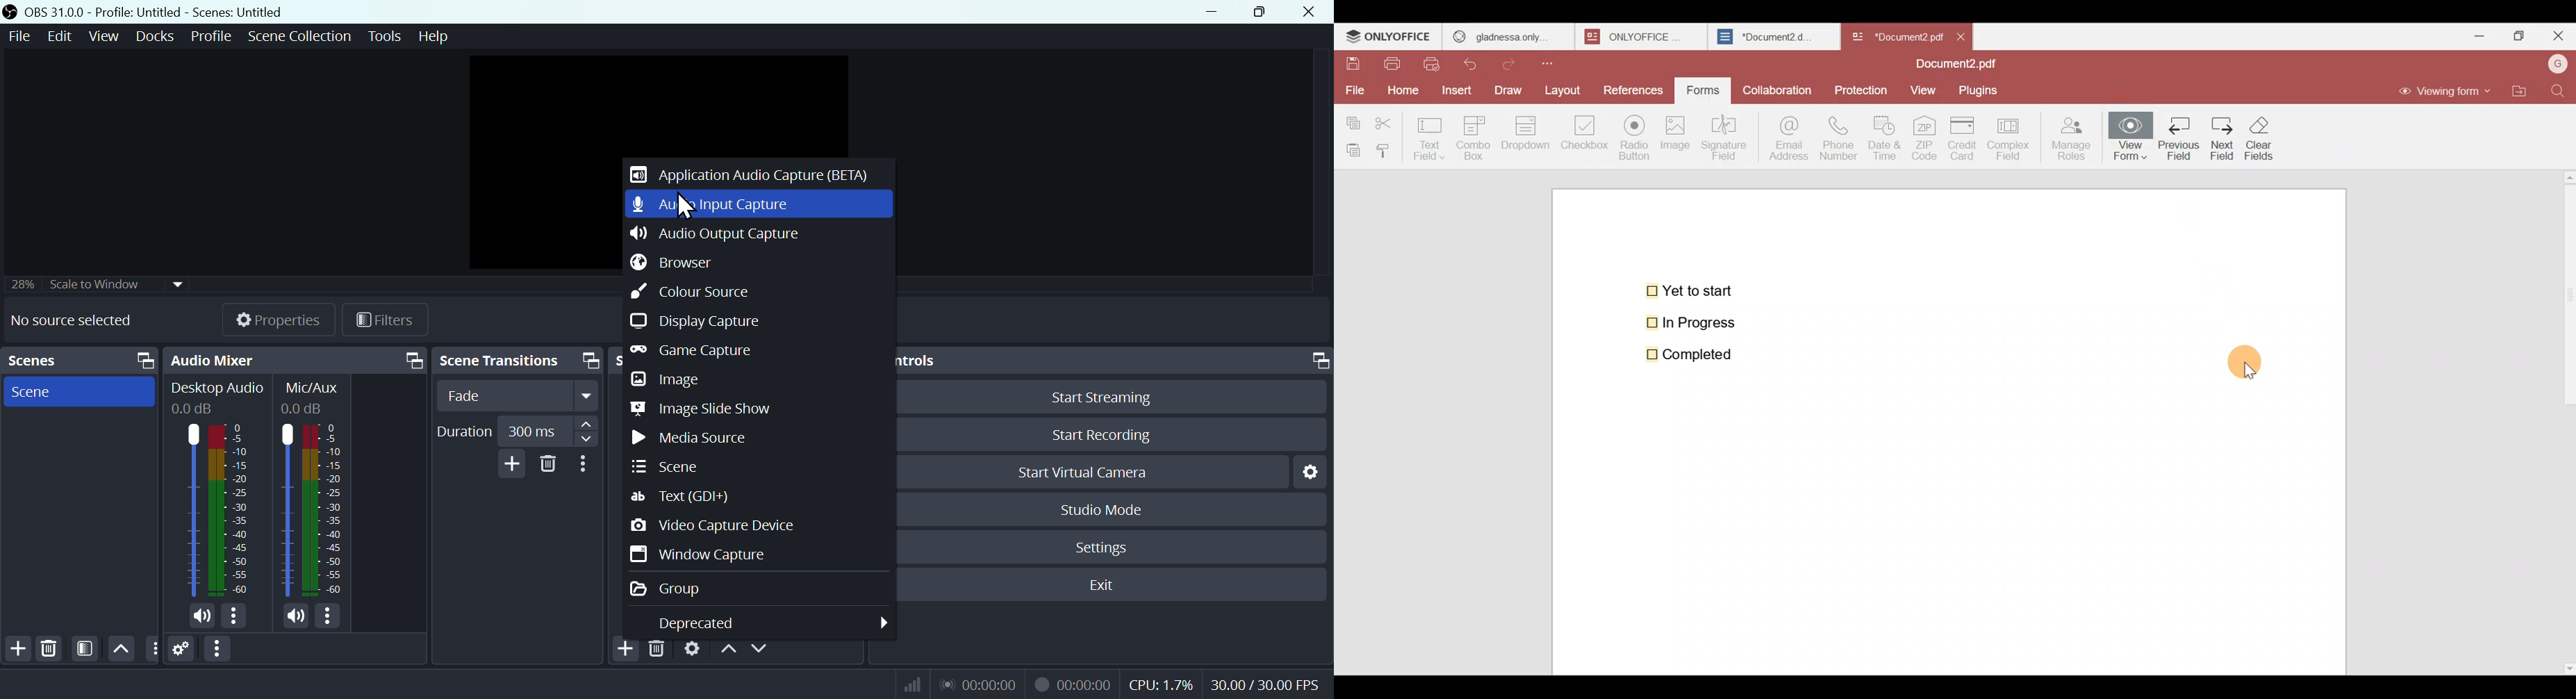 The image size is (2576, 700). What do you see at coordinates (229, 510) in the screenshot?
I see `Desktop Audio bar` at bounding box center [229, 510].